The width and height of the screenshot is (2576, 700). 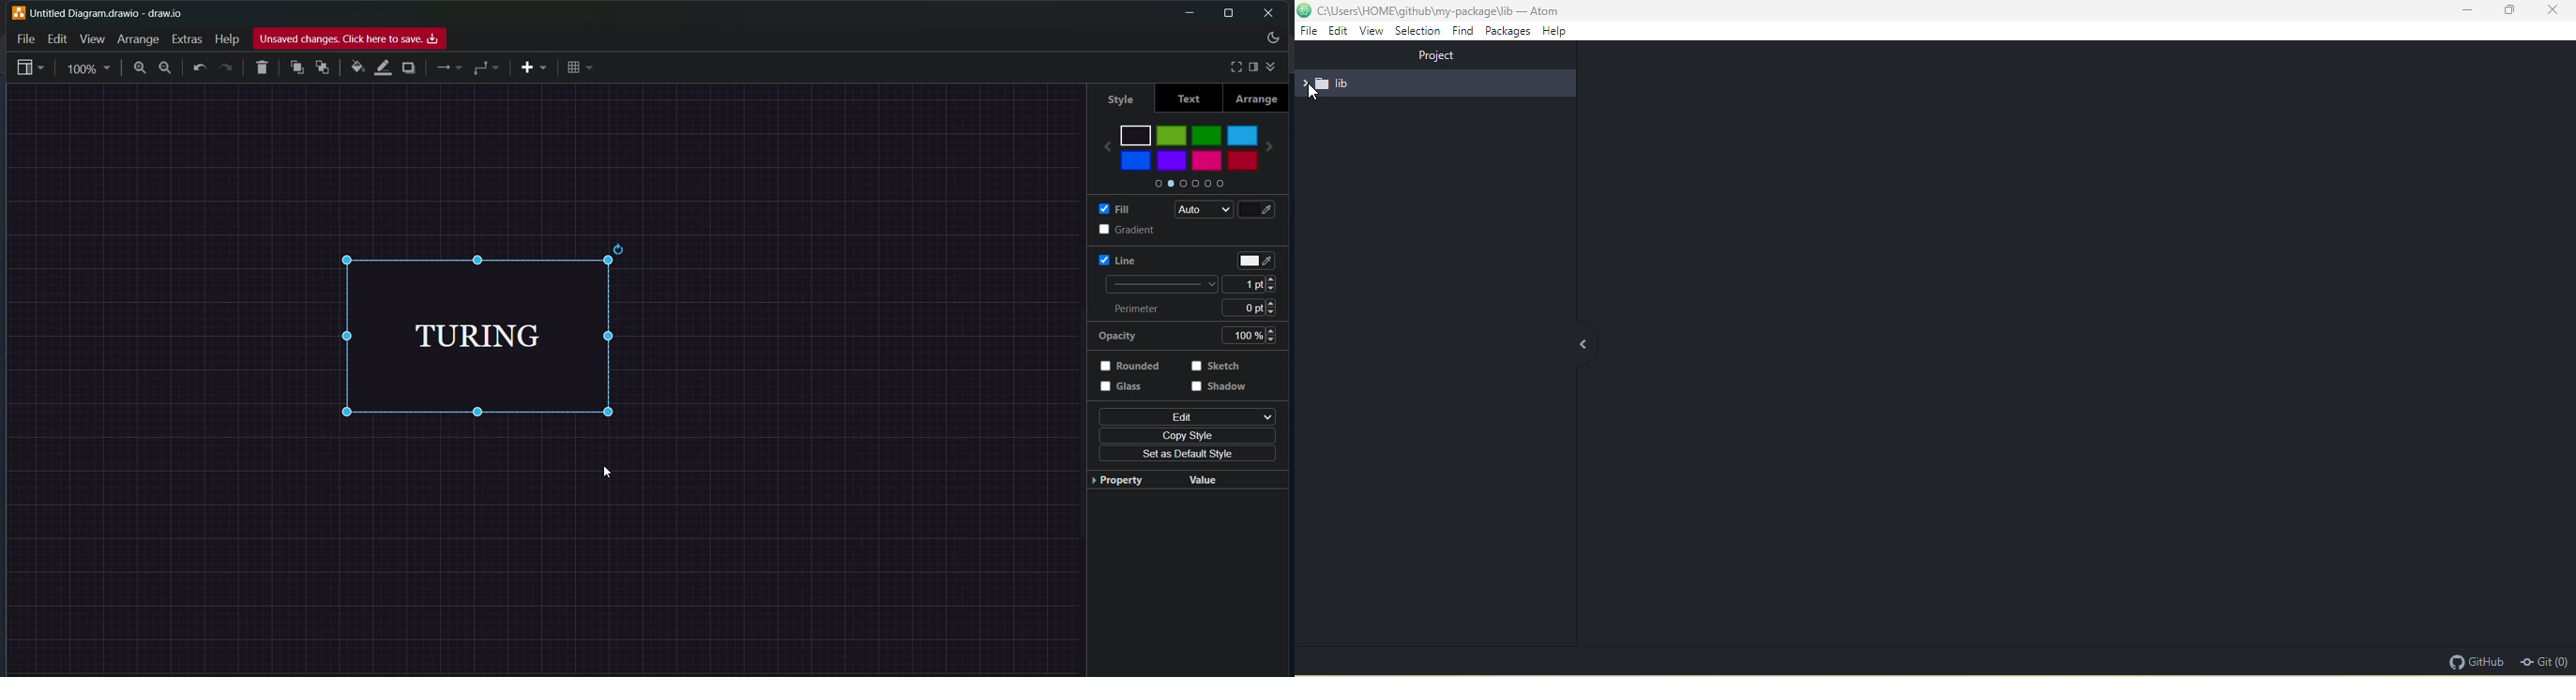 I want to click on expand/collapse, so click(x=1275, y=65).